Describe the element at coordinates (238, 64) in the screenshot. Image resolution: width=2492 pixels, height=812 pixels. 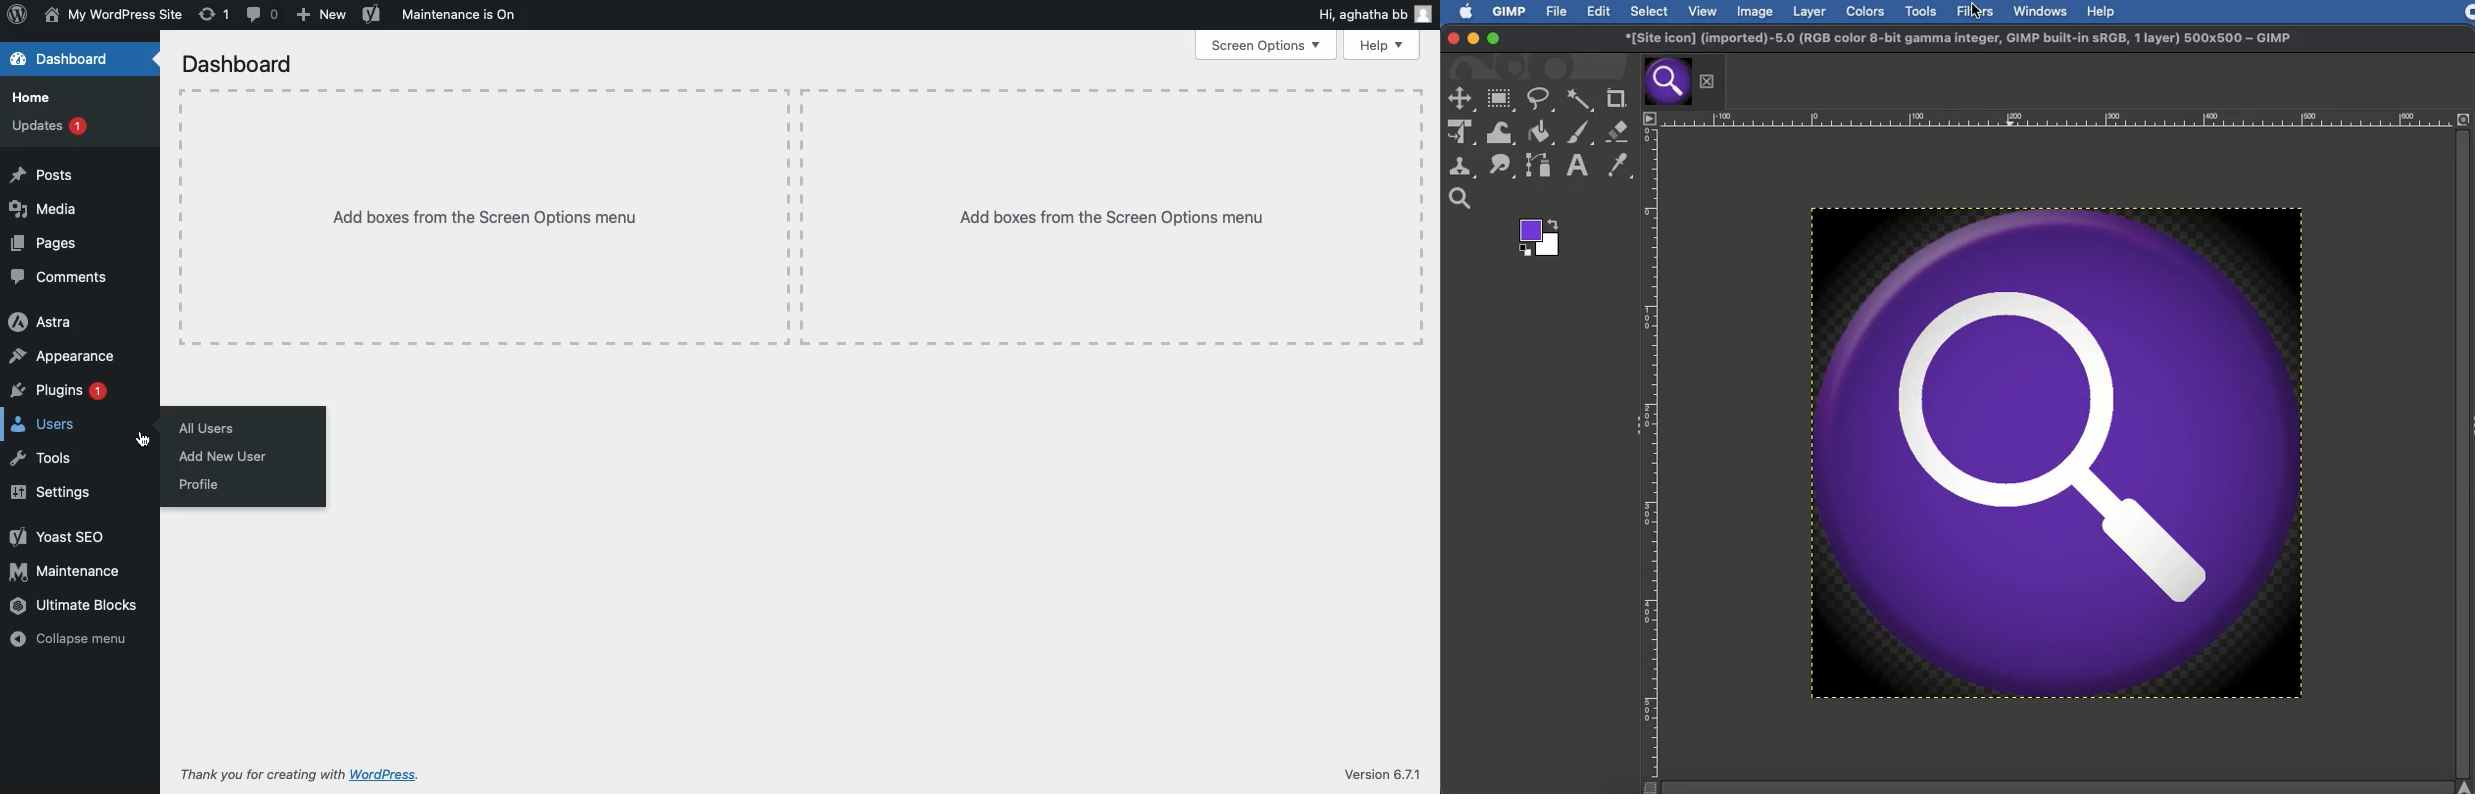
I see `Dashboard` at that location.